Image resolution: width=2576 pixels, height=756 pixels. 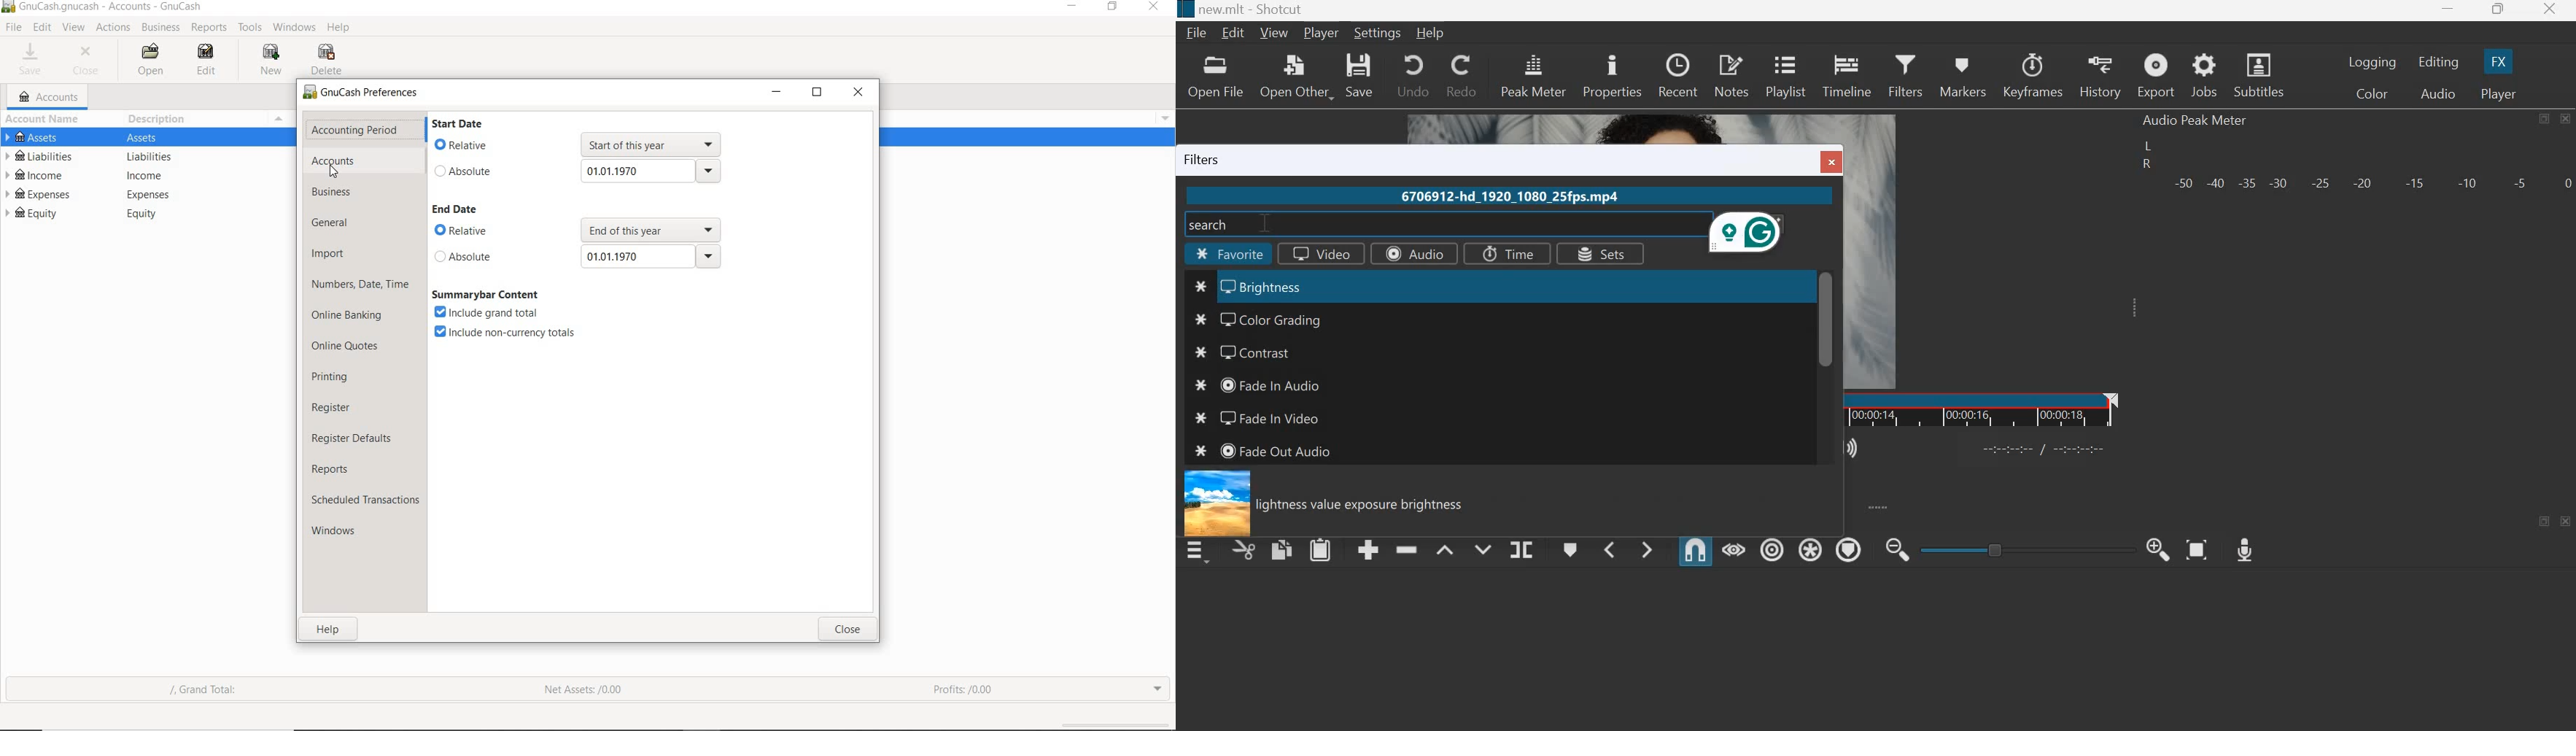 I want to click on EXPENSES, so click(x=39, y=194).